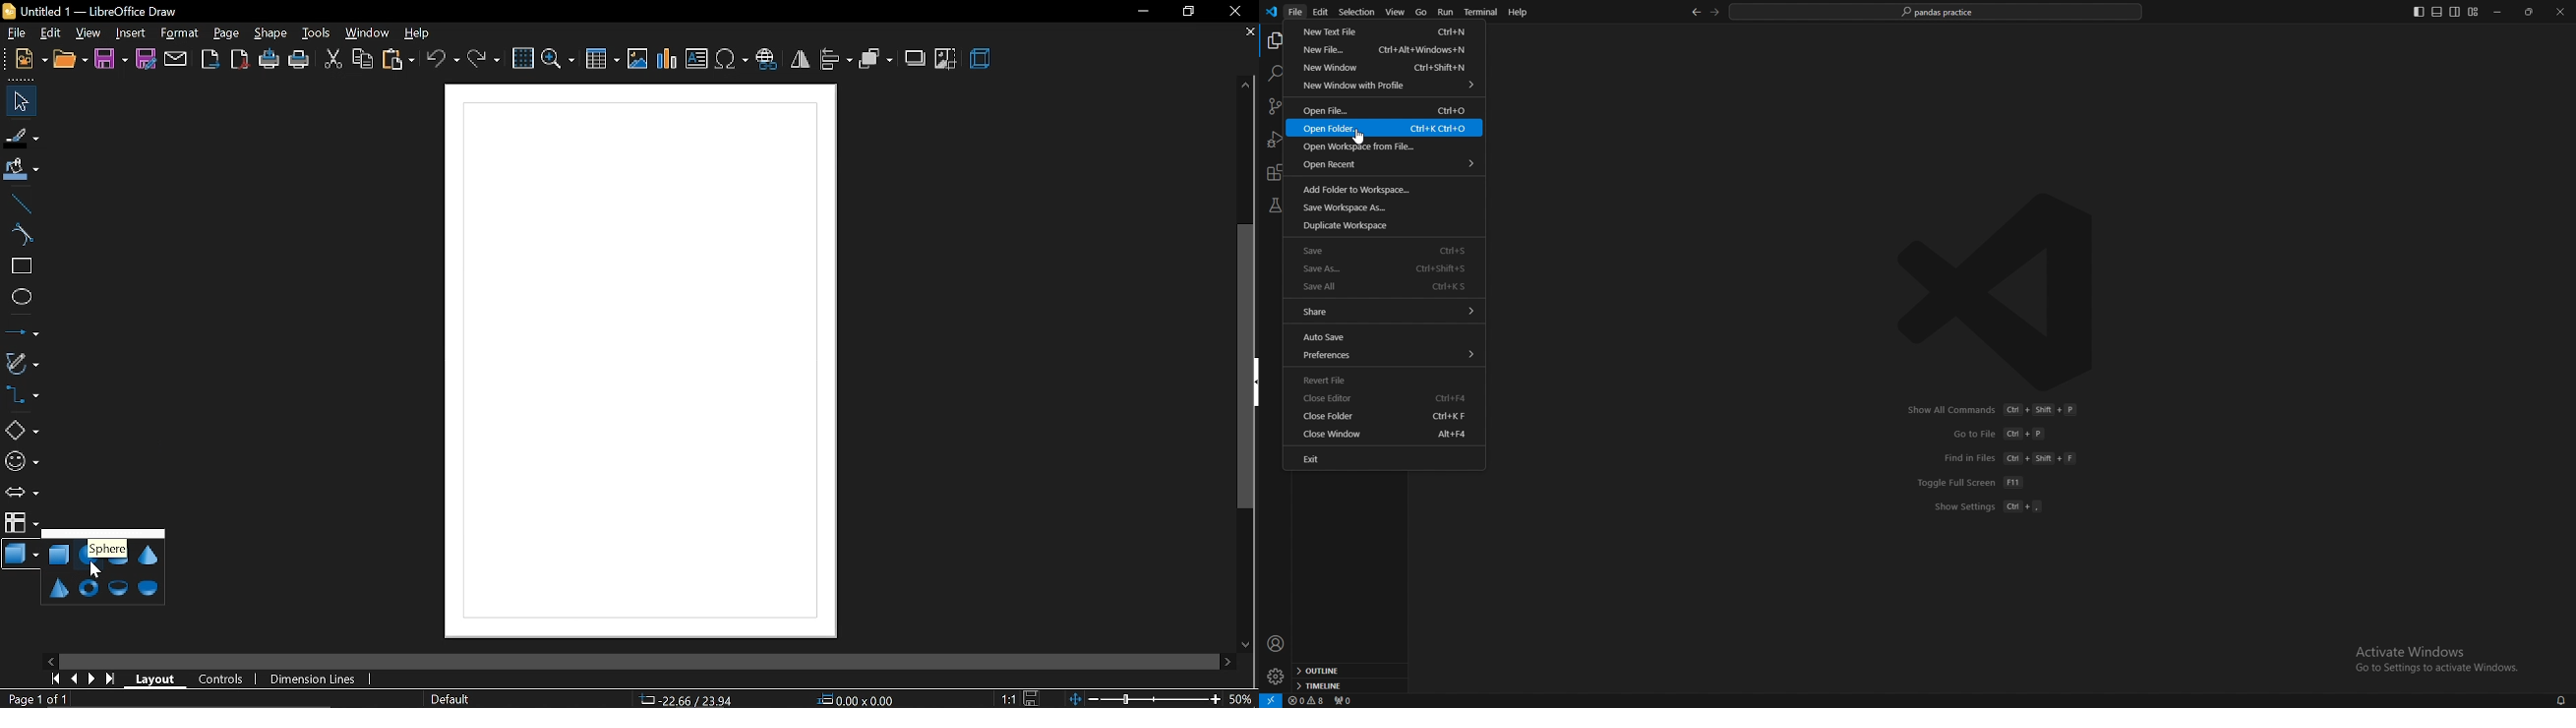 This screenshot has height=728, width=2576. I want to click on connector, so click(26, 393).